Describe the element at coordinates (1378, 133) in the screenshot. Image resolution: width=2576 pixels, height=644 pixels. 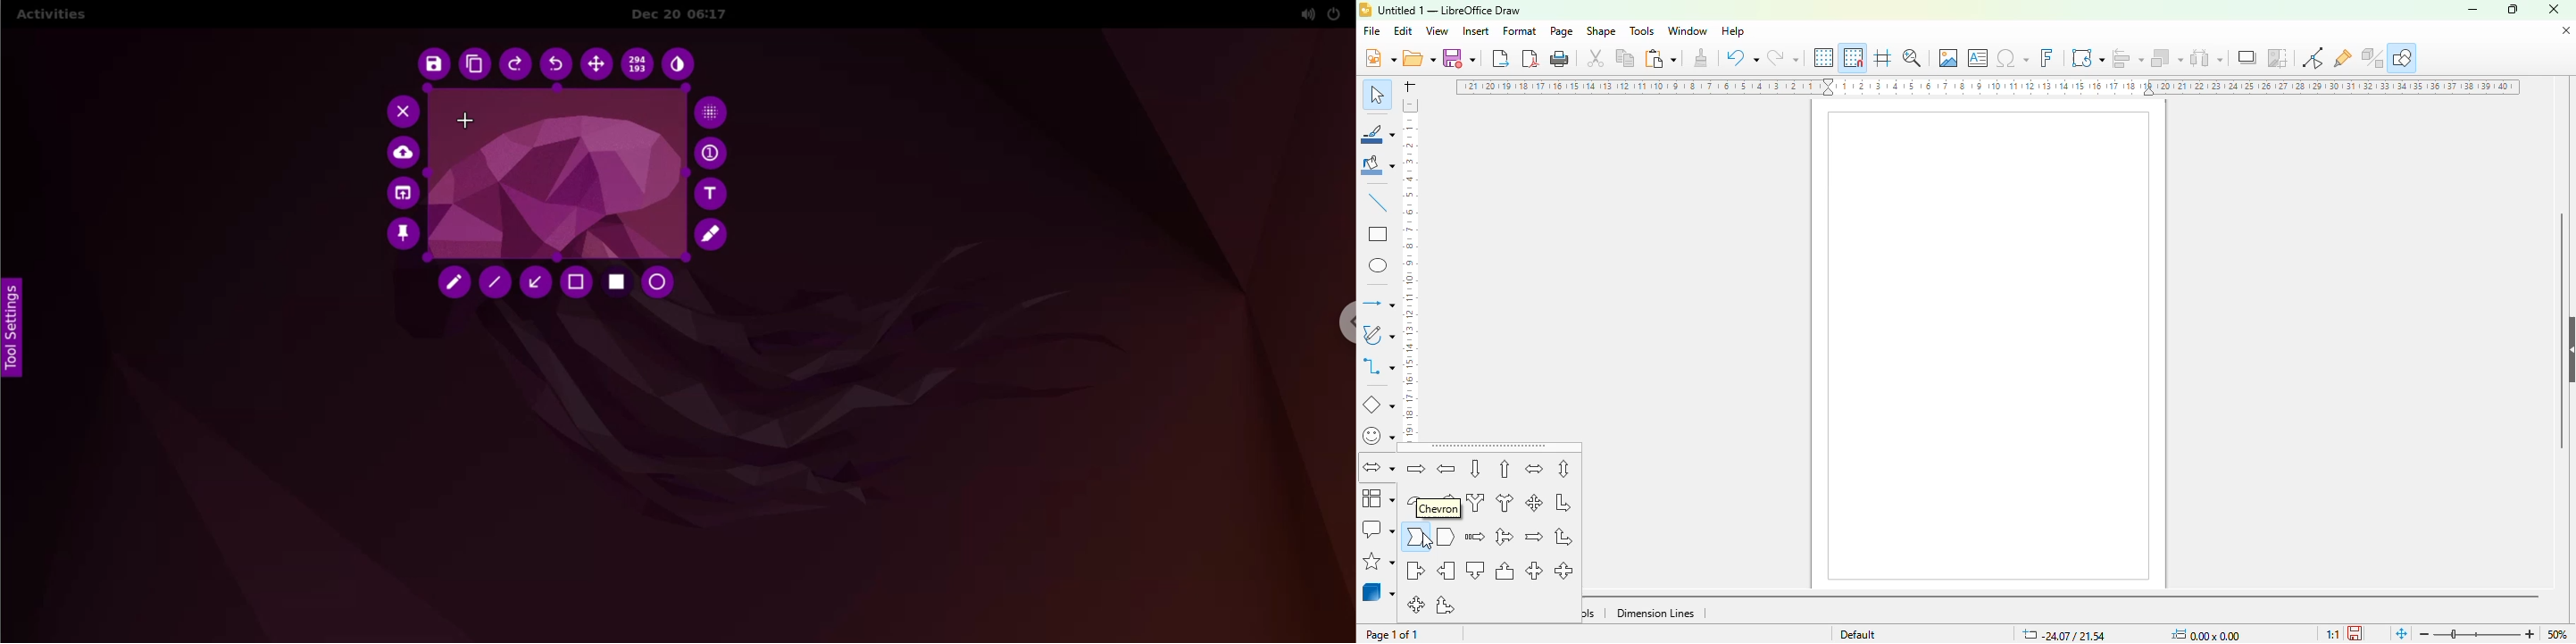
I see `line color` at that location.